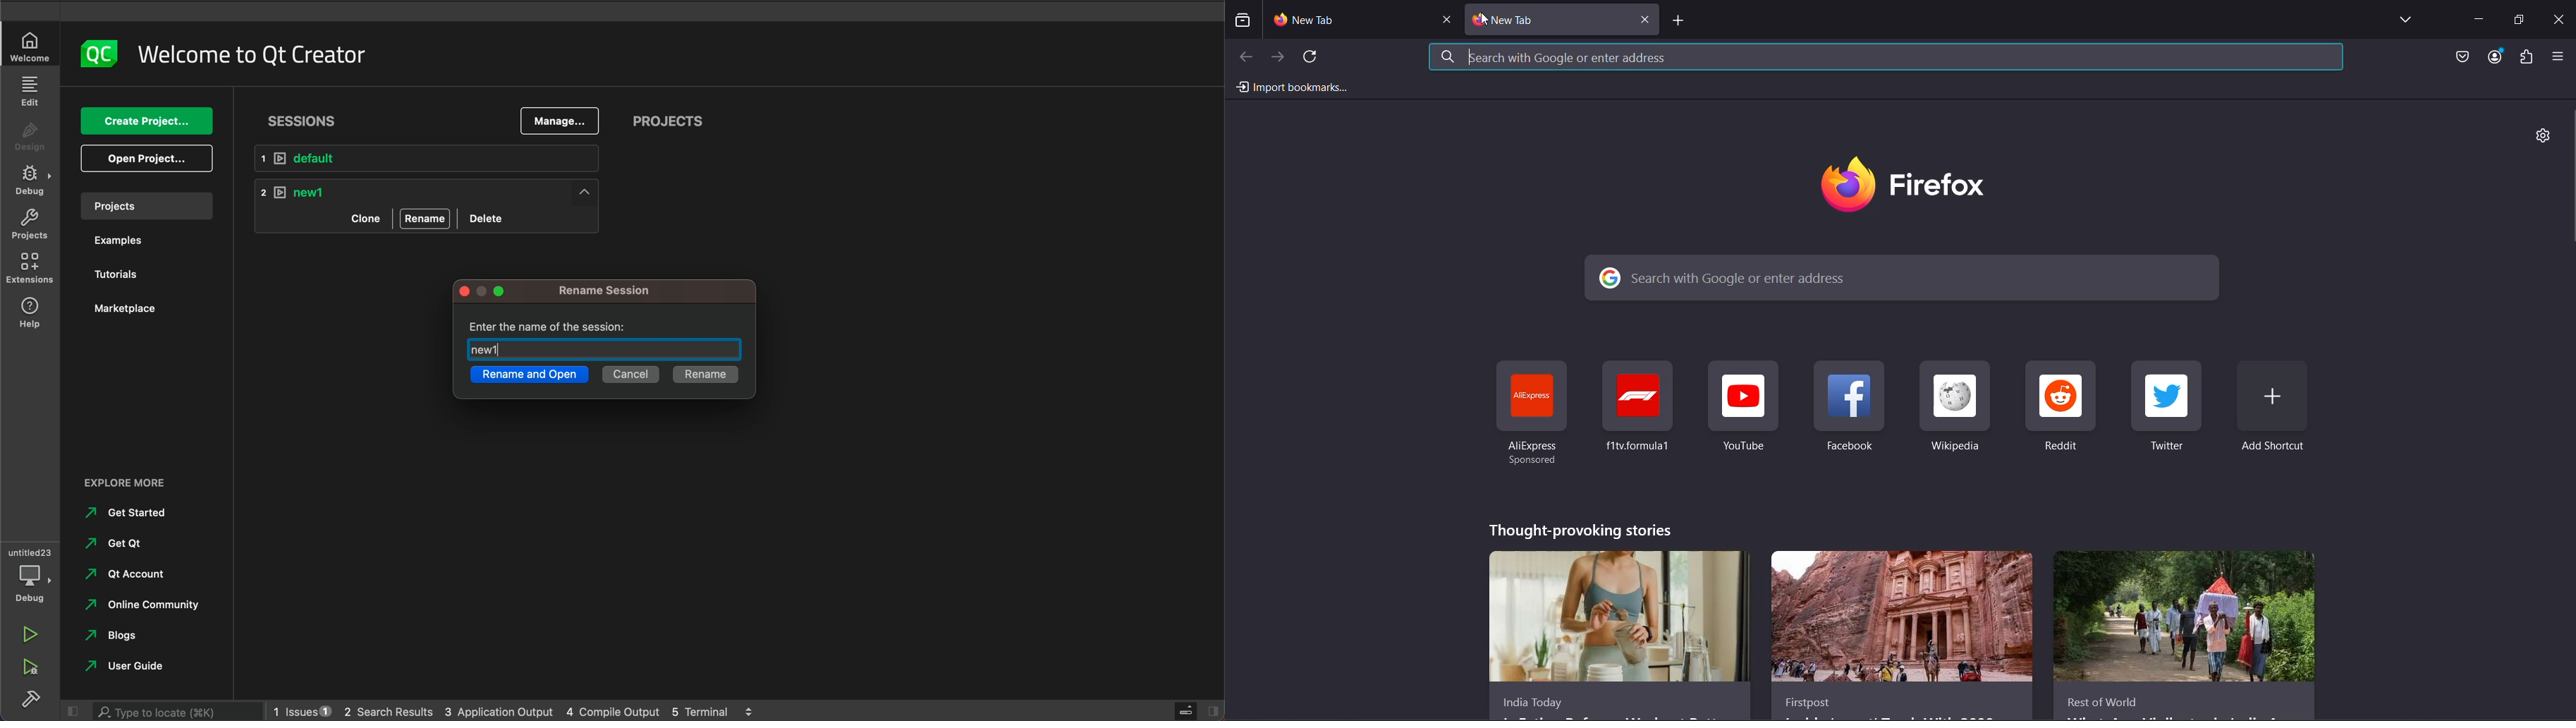 This screenshot has height=728, width=2576. What do you see at coordinates (2528, 57) in the screenshot?
I see `extensions` at bounding box center [2528, 57].